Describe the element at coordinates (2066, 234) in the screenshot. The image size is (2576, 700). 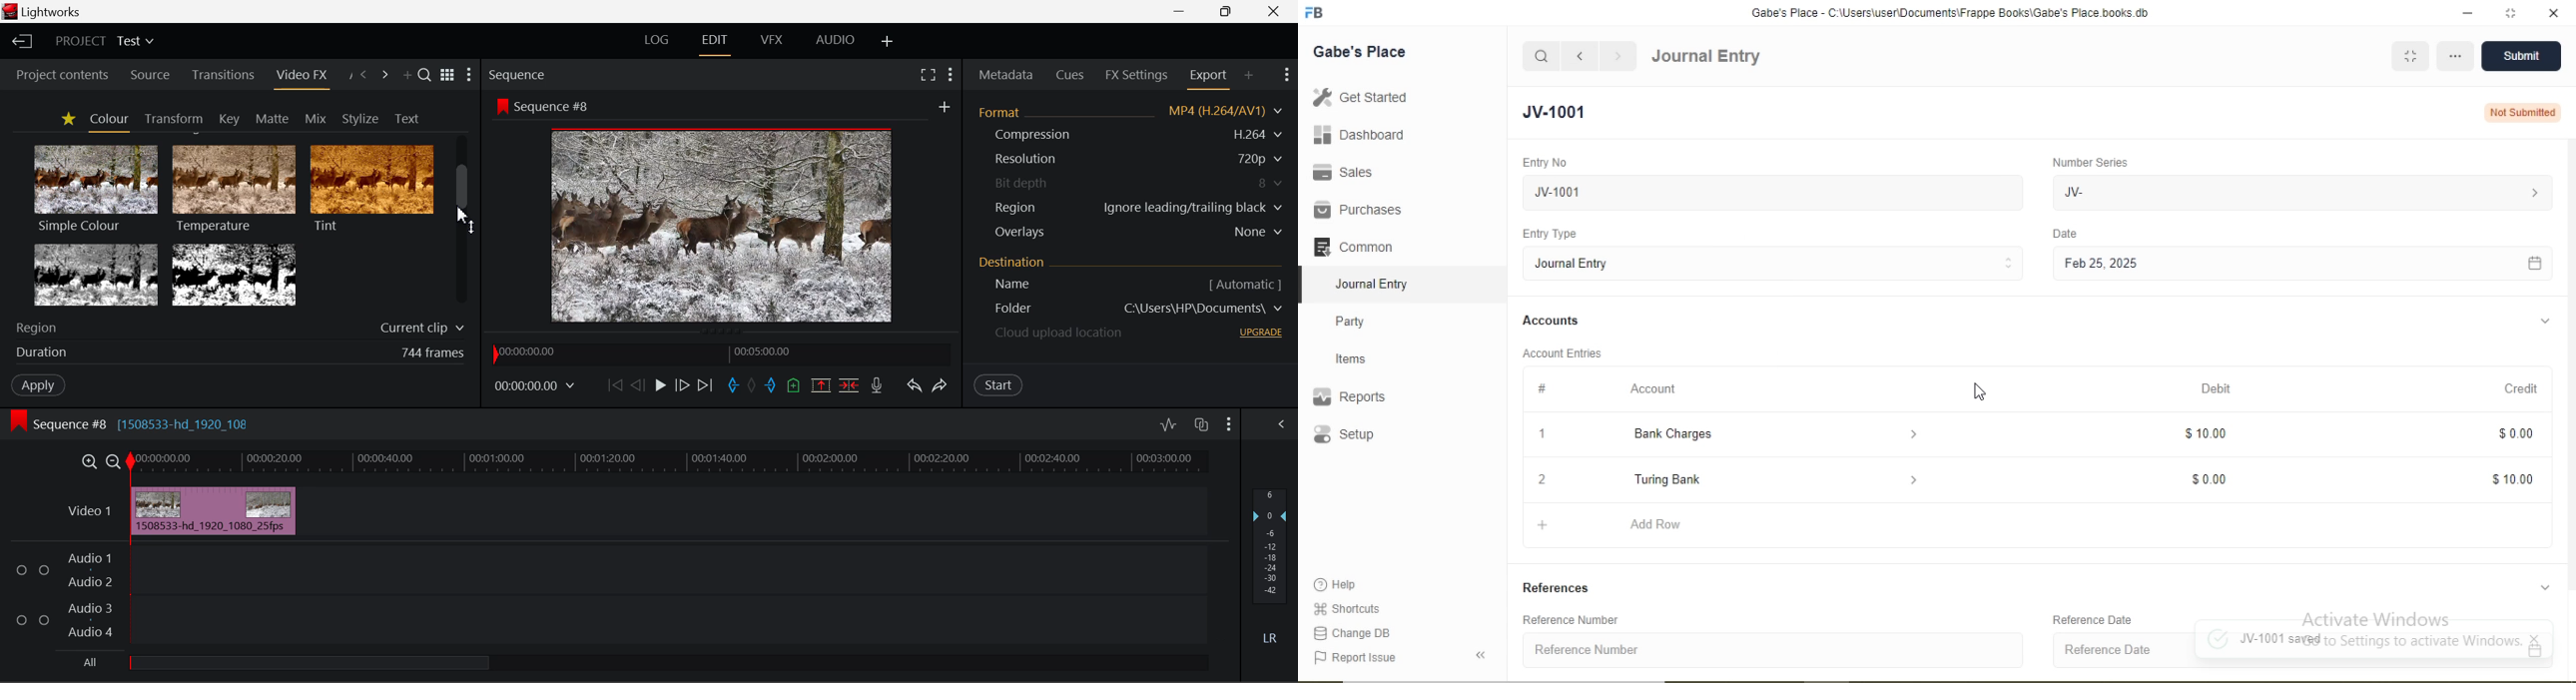
I see `Date` at that location.